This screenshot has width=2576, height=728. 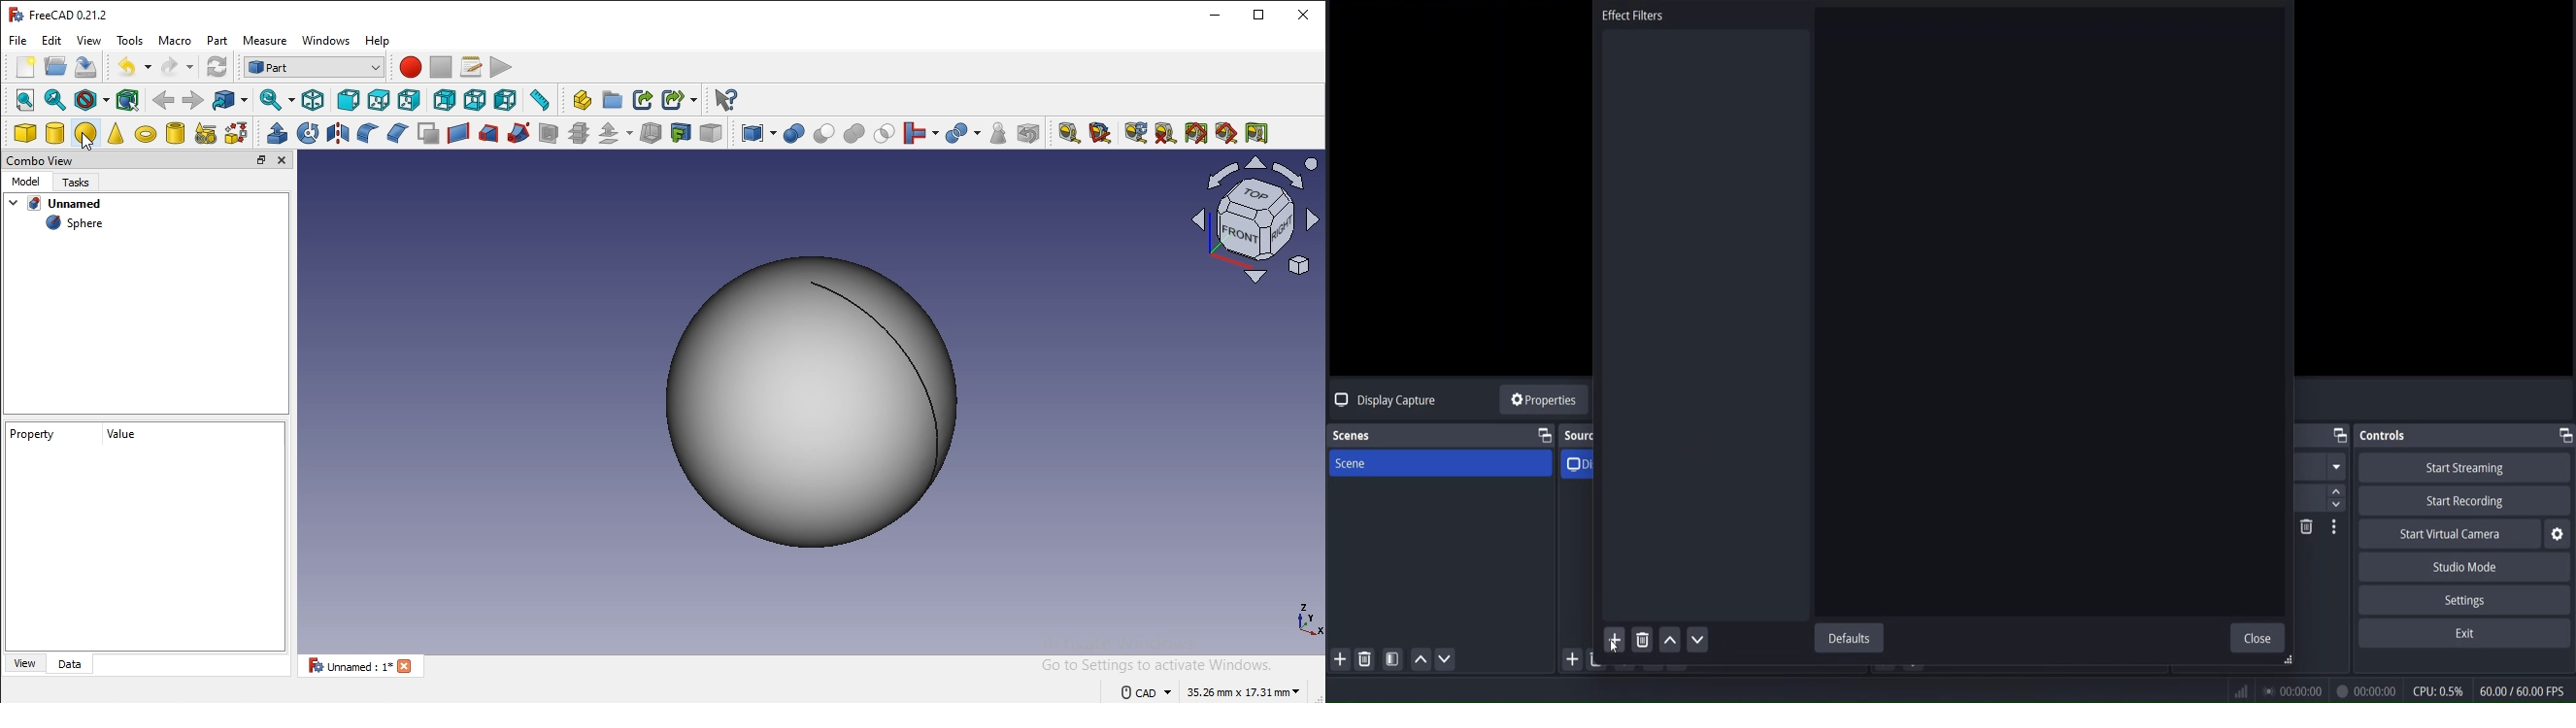 I want to click on settings, so click(x=2462, y=600).